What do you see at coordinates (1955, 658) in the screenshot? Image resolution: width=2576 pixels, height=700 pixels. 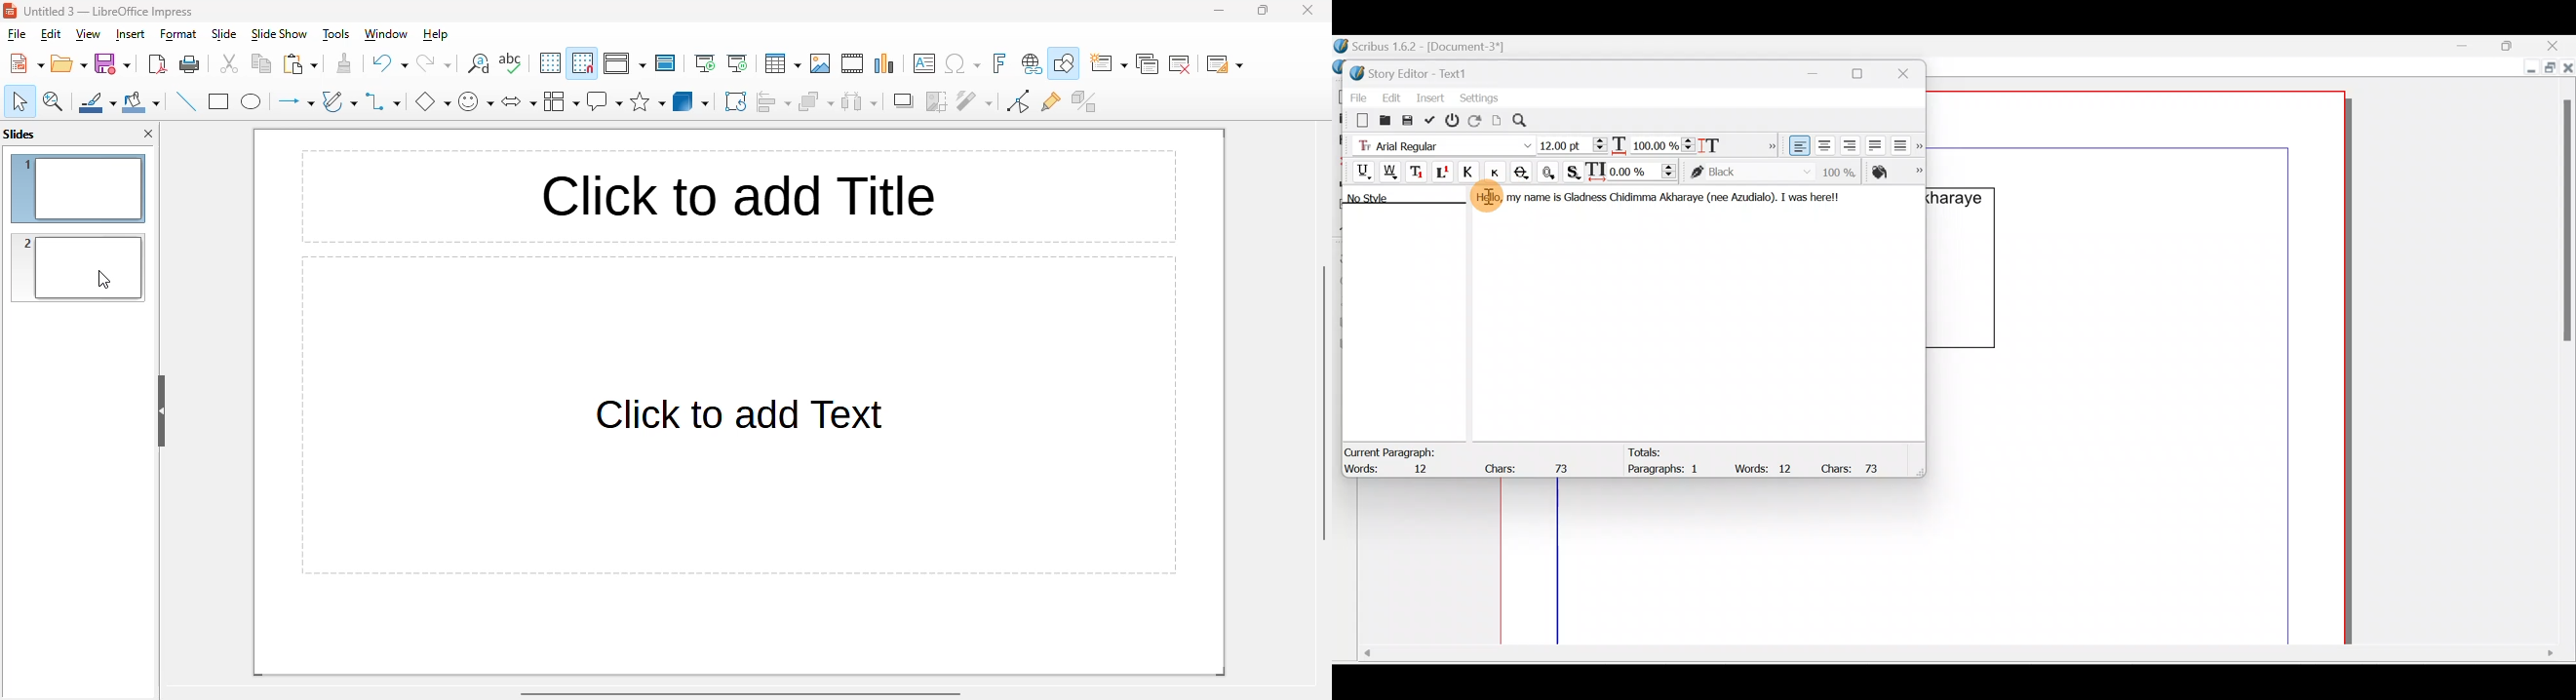 I see `Scroll bar` at bounding box center [1955, 658].